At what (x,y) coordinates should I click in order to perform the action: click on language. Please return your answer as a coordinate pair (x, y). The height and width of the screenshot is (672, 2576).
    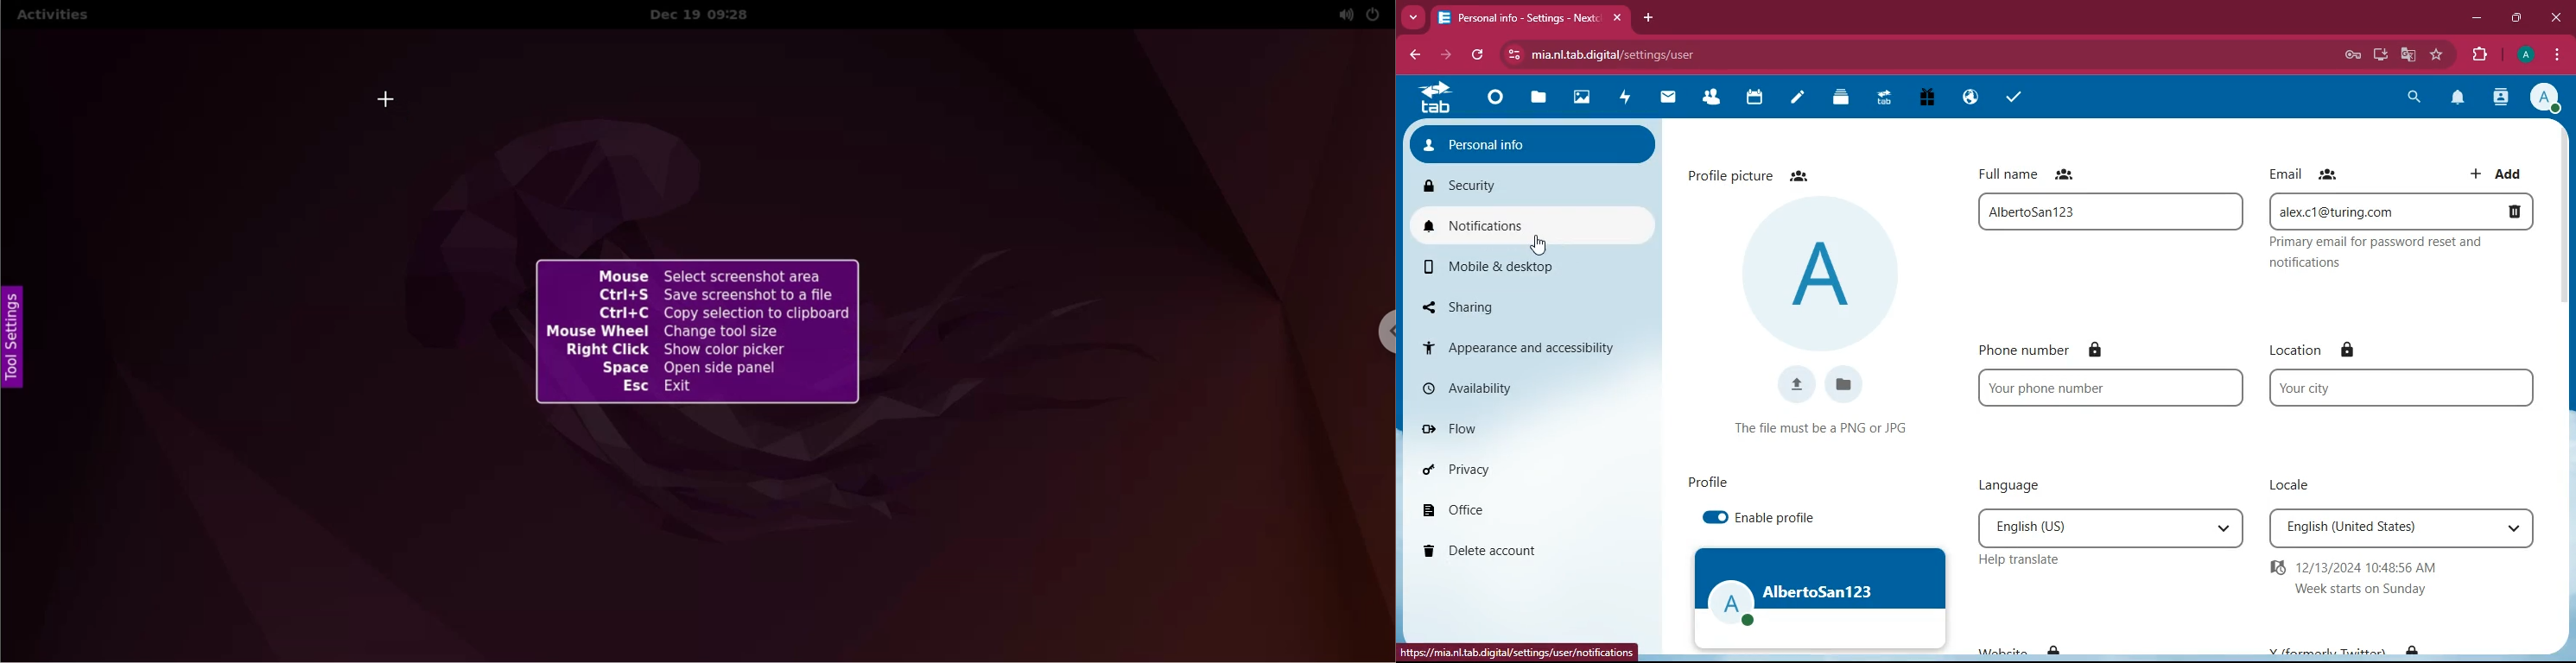
    Looking at the image, I should click on (2010, 483).